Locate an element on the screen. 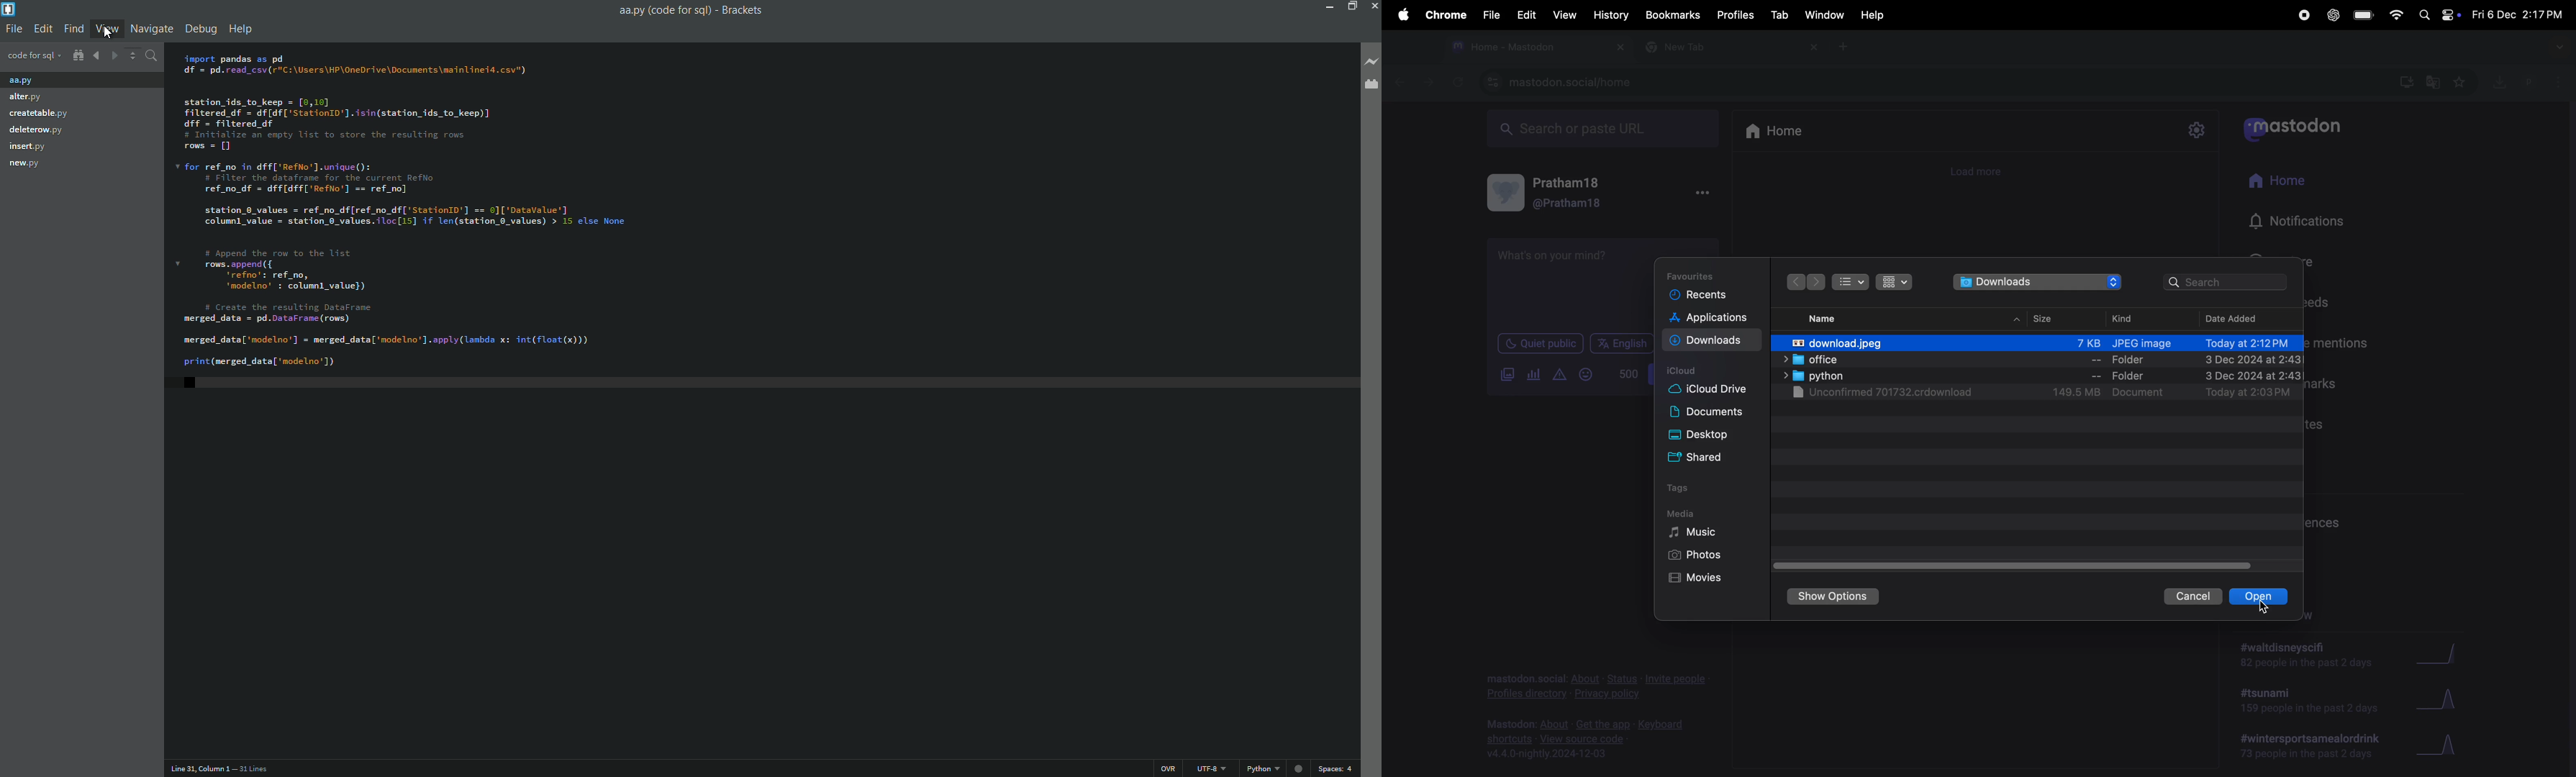 This screenshot has height=784, width=2576. Live preview  is located at coordinates (1298, 768).